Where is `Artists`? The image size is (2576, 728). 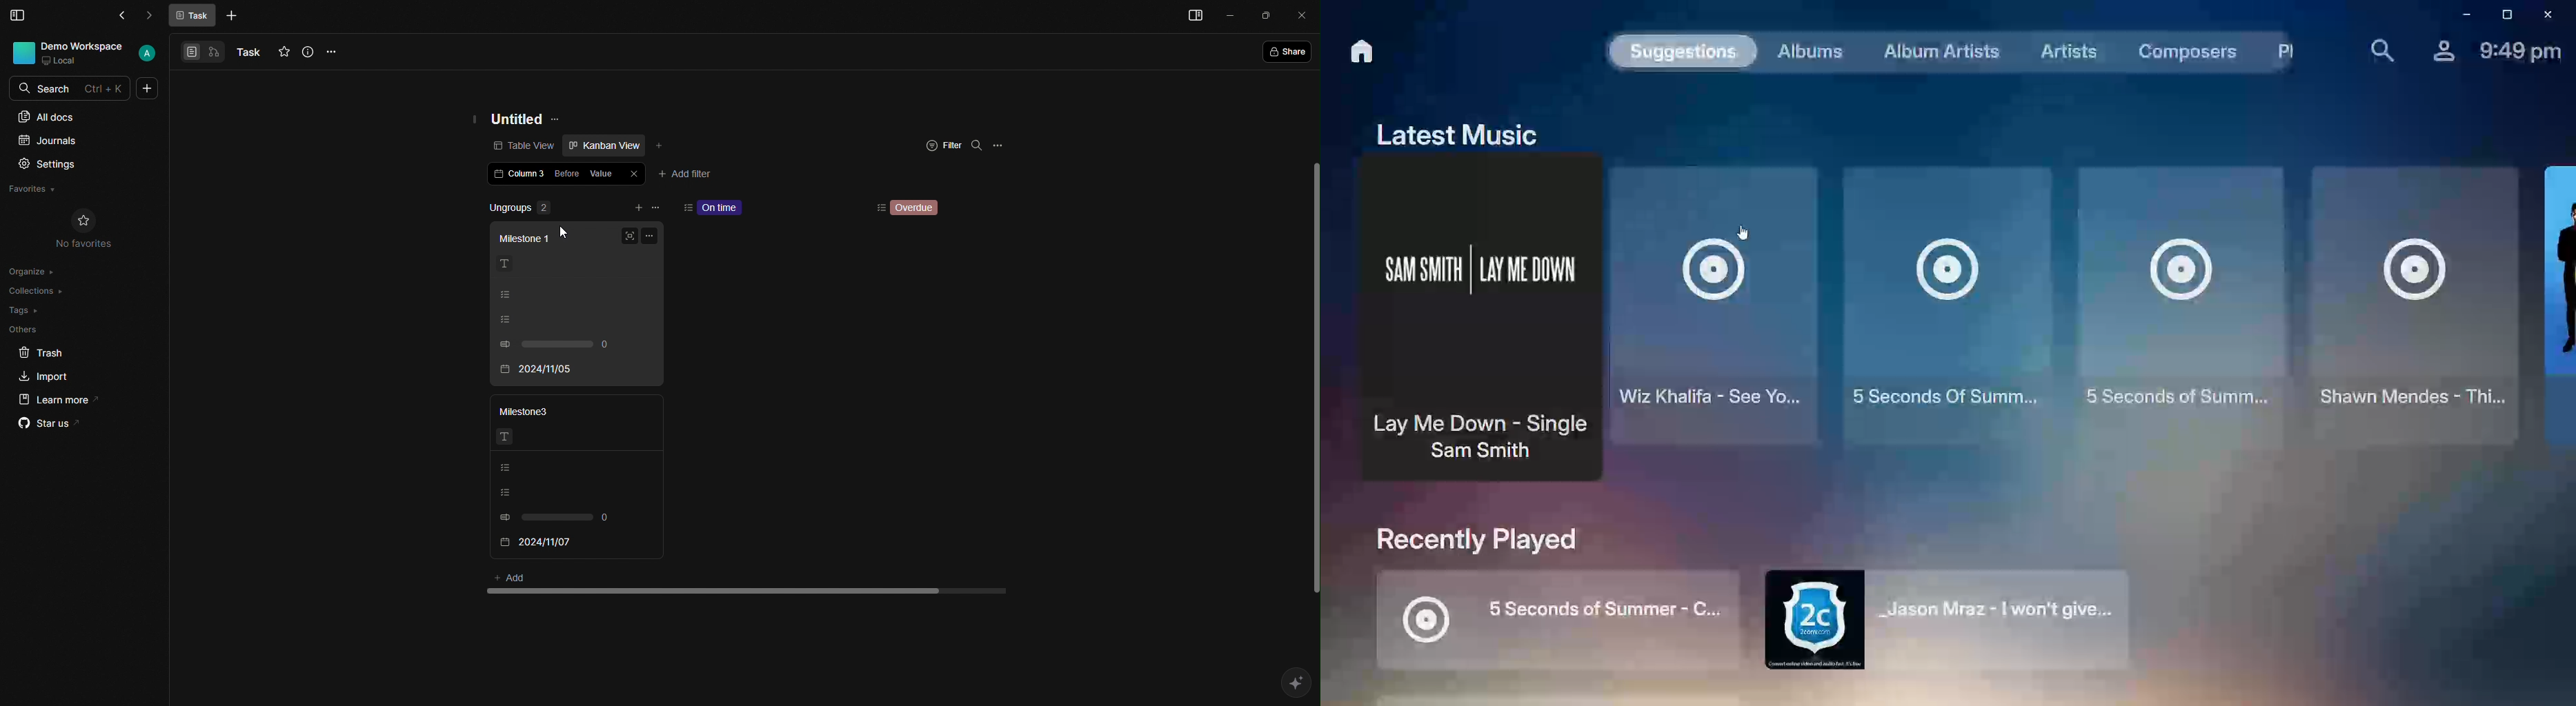 Artists is located at coordinates (2060, 49).